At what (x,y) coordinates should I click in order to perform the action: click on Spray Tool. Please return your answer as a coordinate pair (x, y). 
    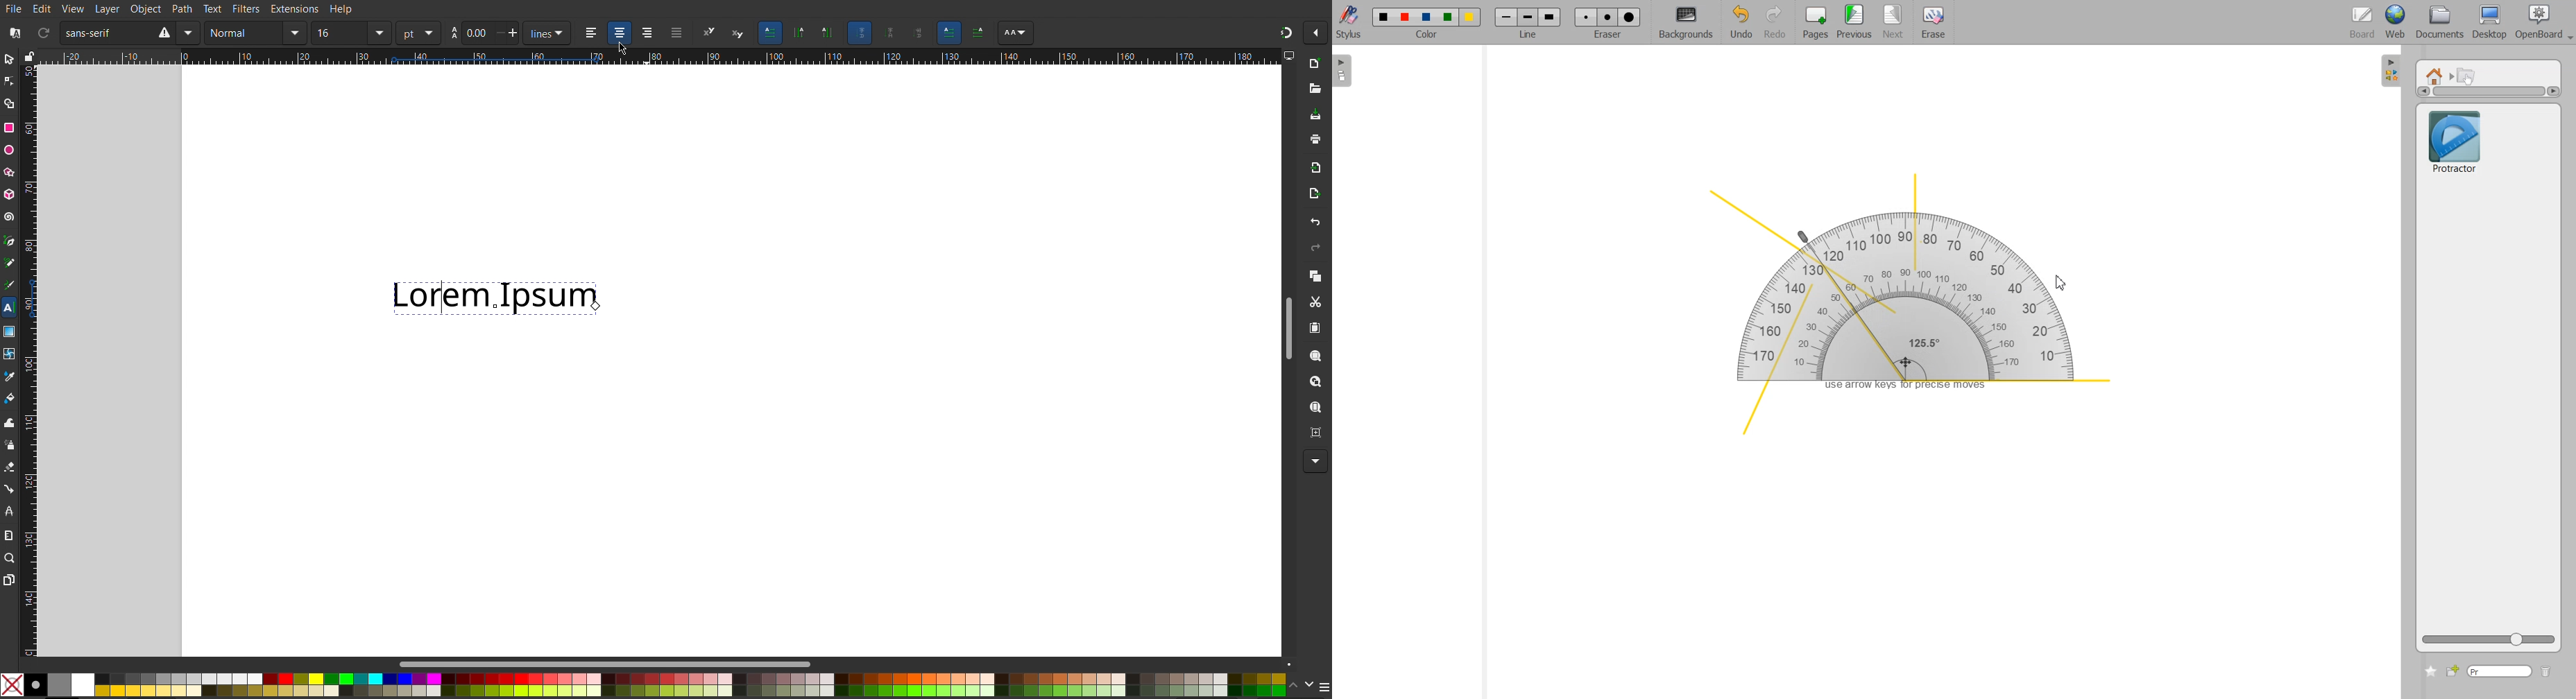
    Looking at the image, I should click on (11, 447).